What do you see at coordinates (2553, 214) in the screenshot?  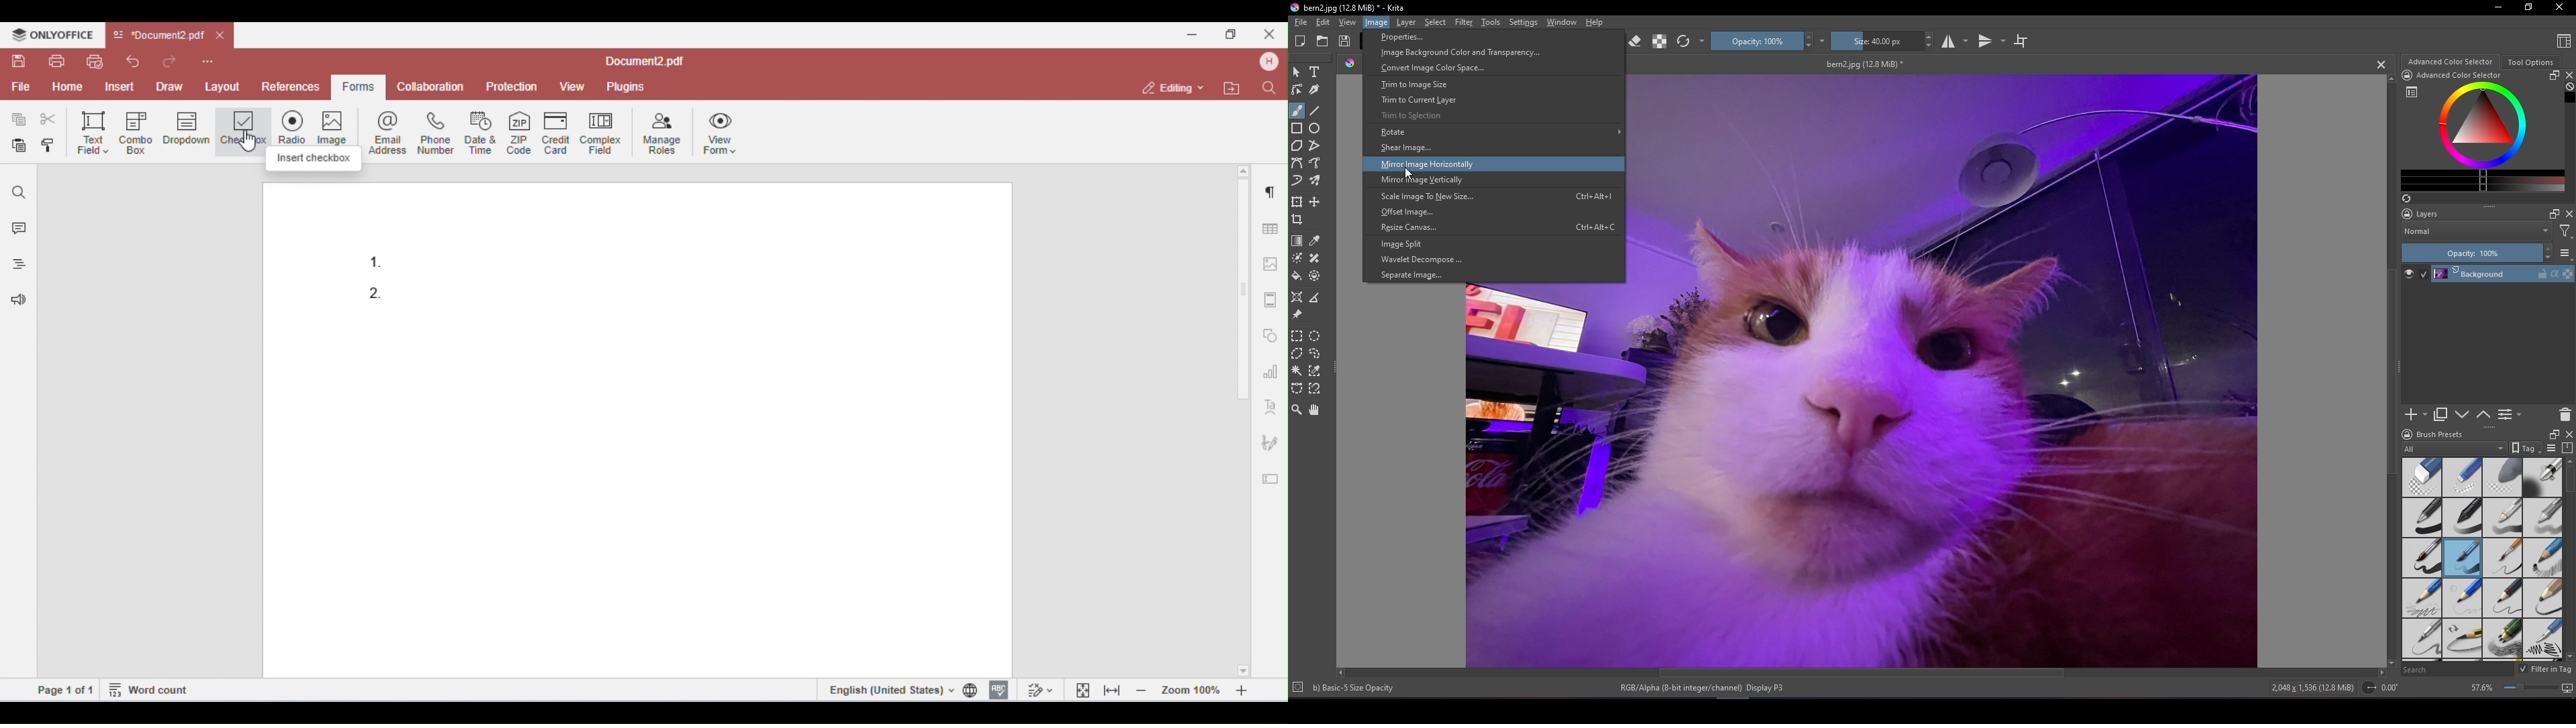 I see `Float docker` at bounding box center [2553, 214].